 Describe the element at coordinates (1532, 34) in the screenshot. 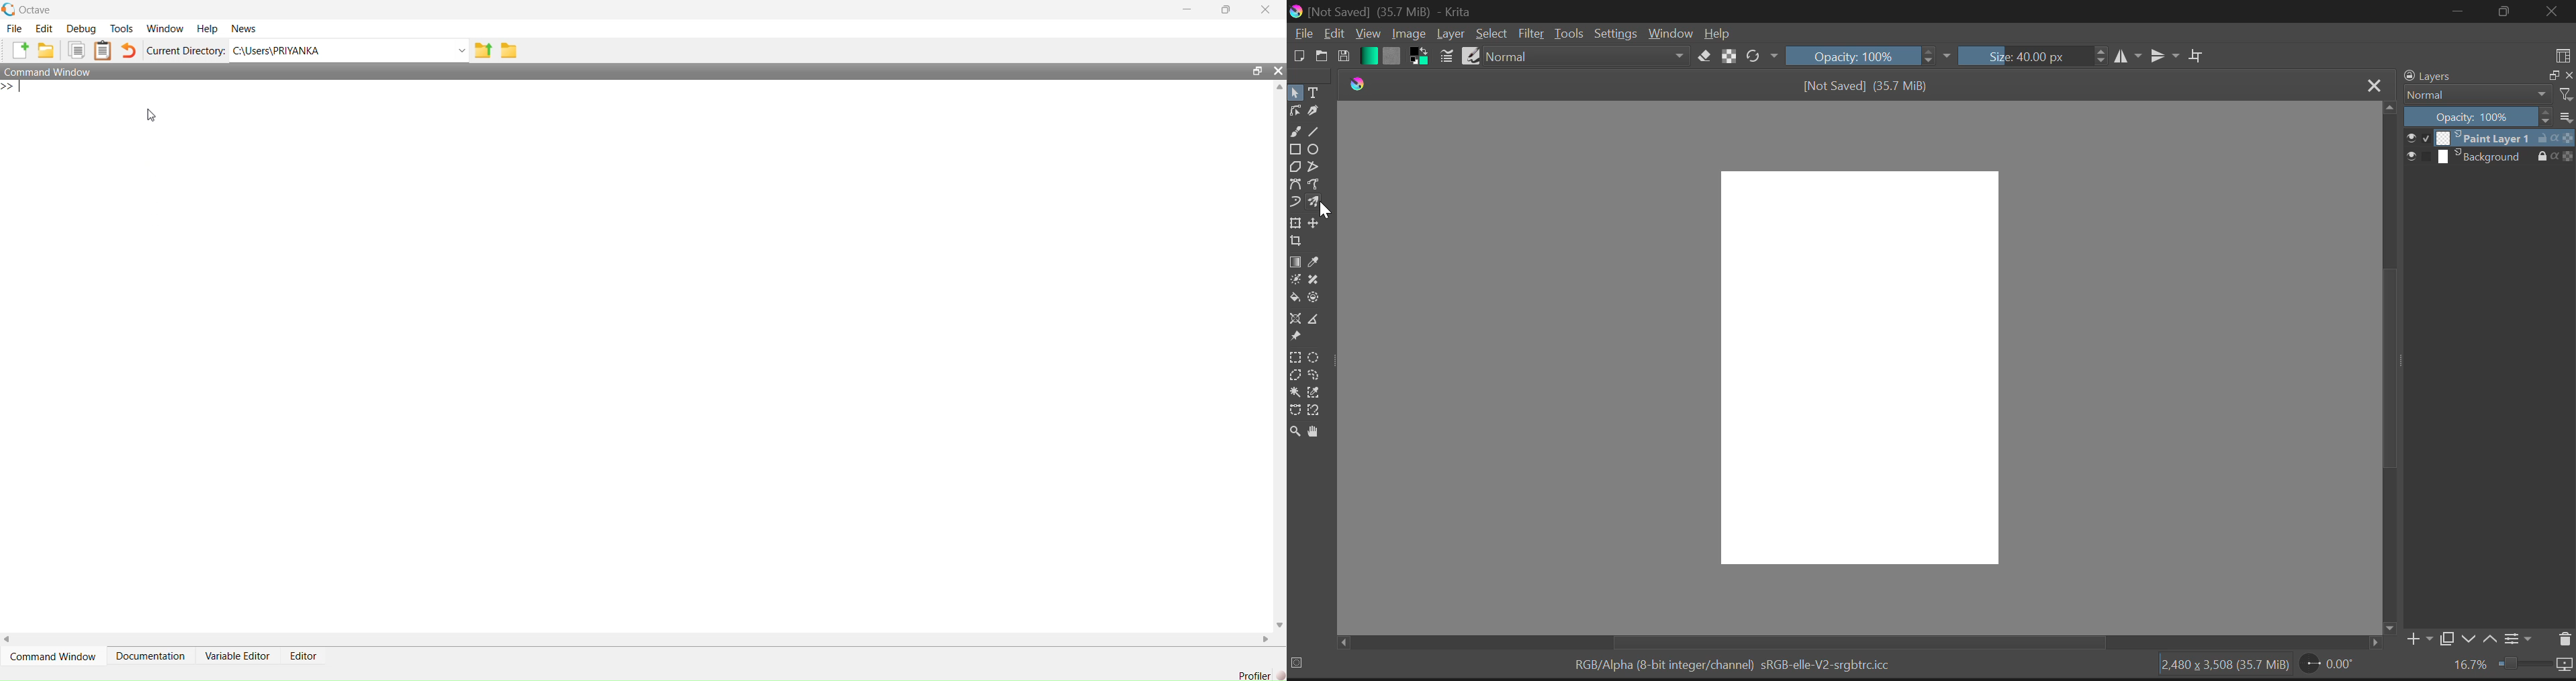

I see `Filter` at that location.